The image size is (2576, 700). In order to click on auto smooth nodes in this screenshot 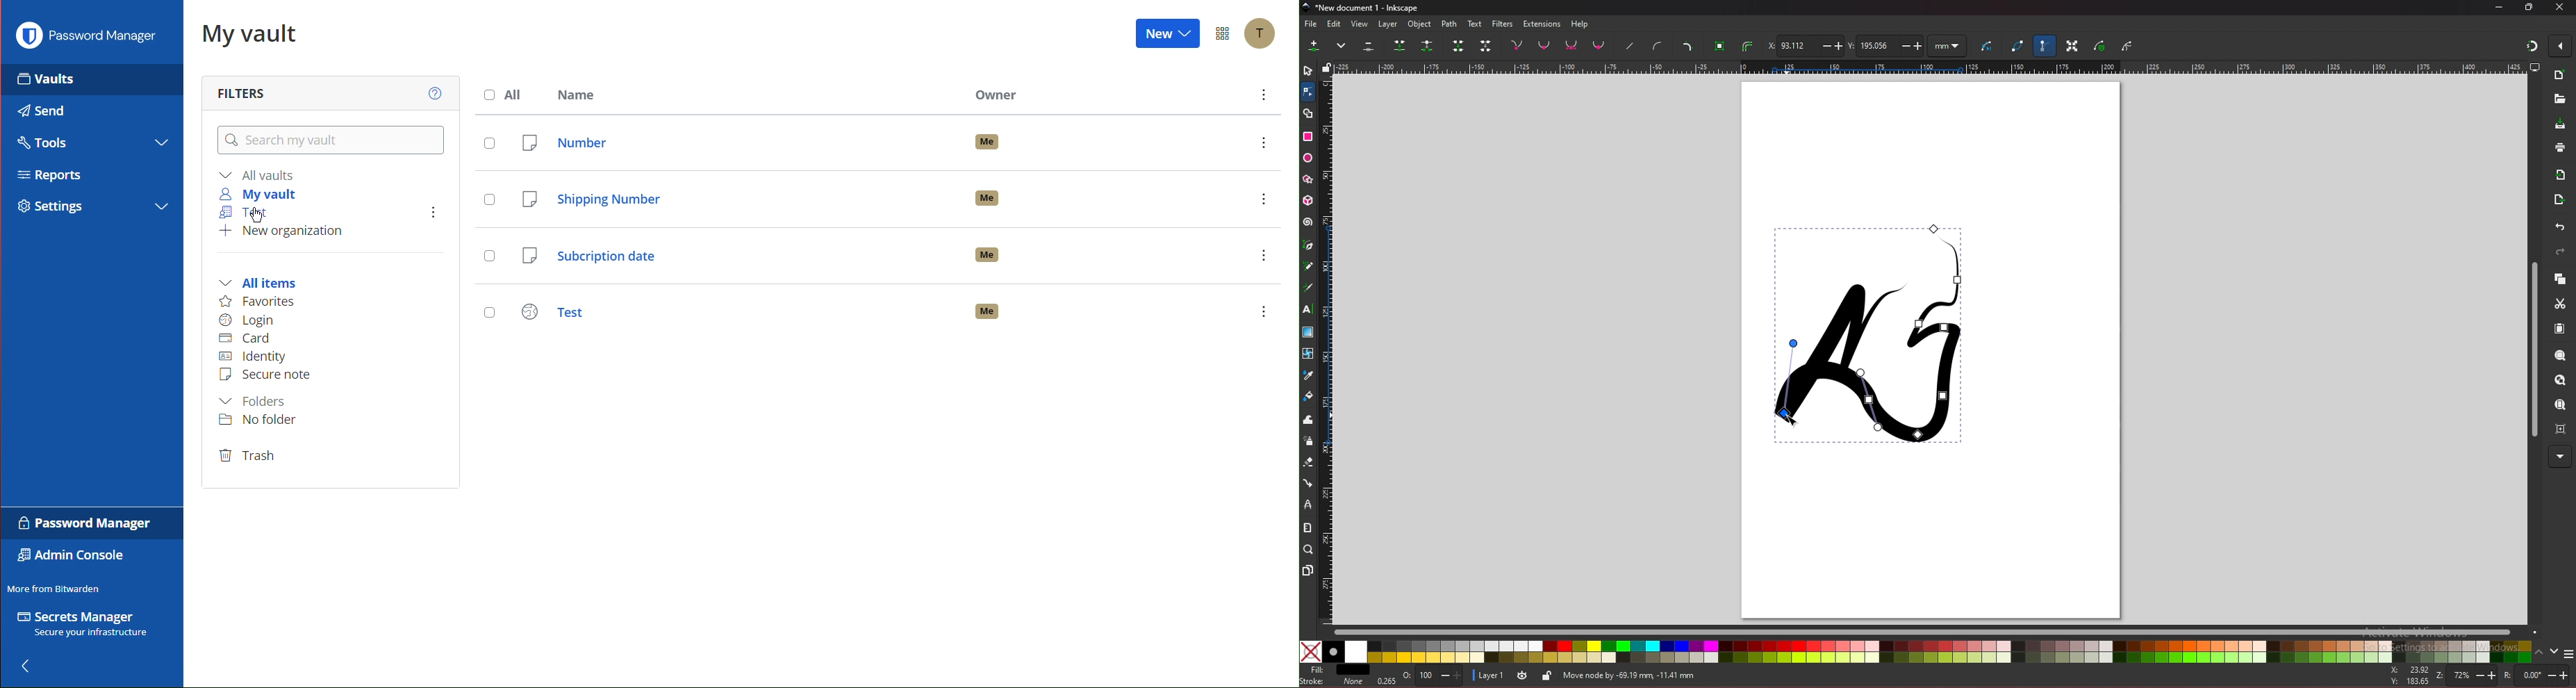, I will do `click(1598, 45)`.